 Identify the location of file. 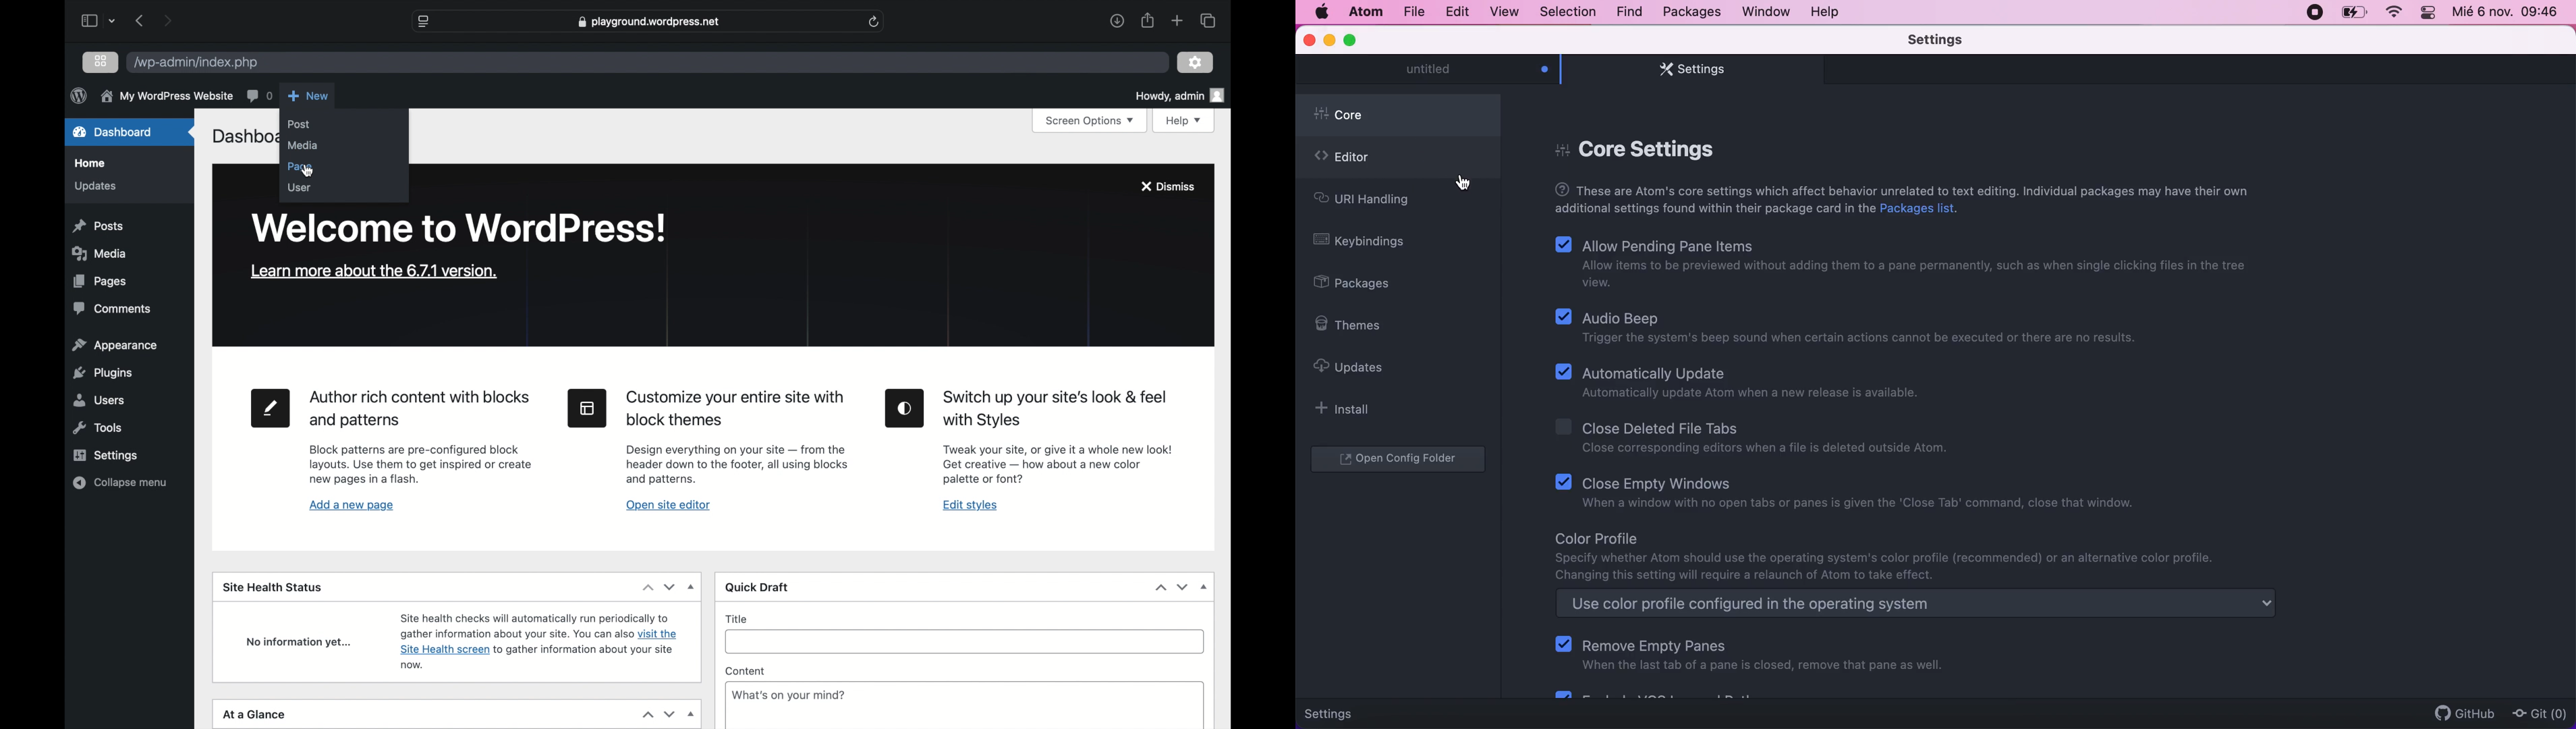
(1415, 13).